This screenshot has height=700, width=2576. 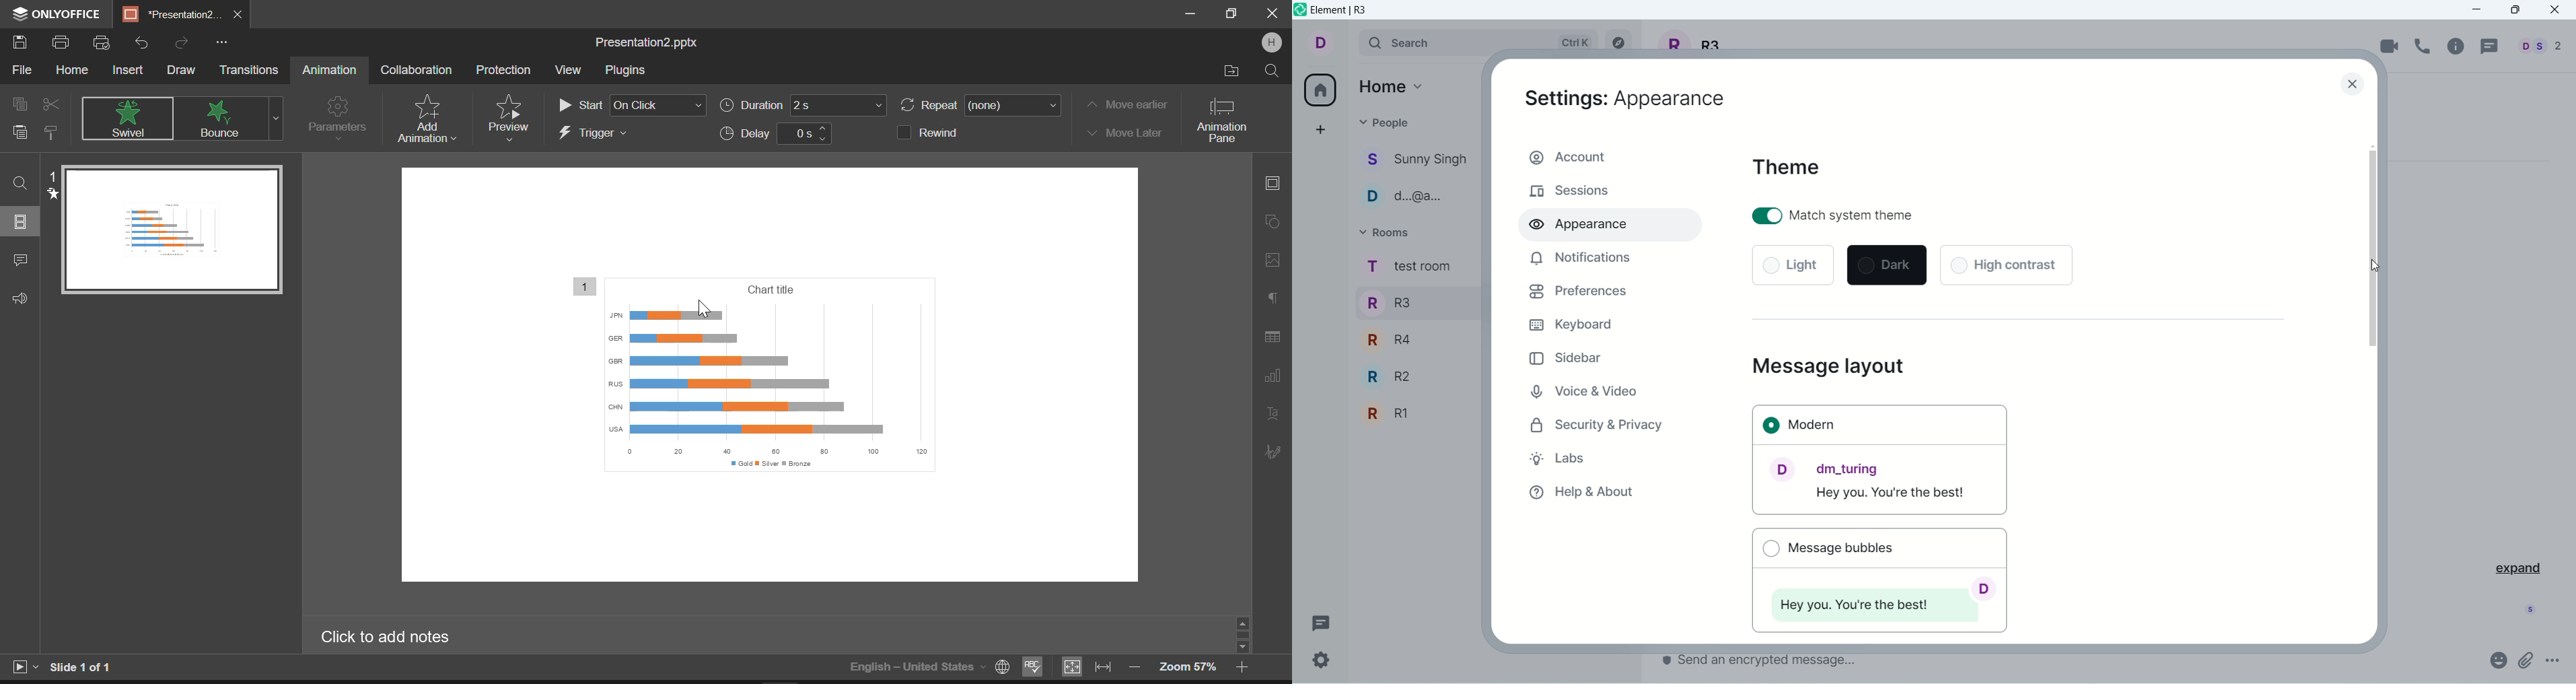 I want to click on logo, so click(x=1300, y=12).